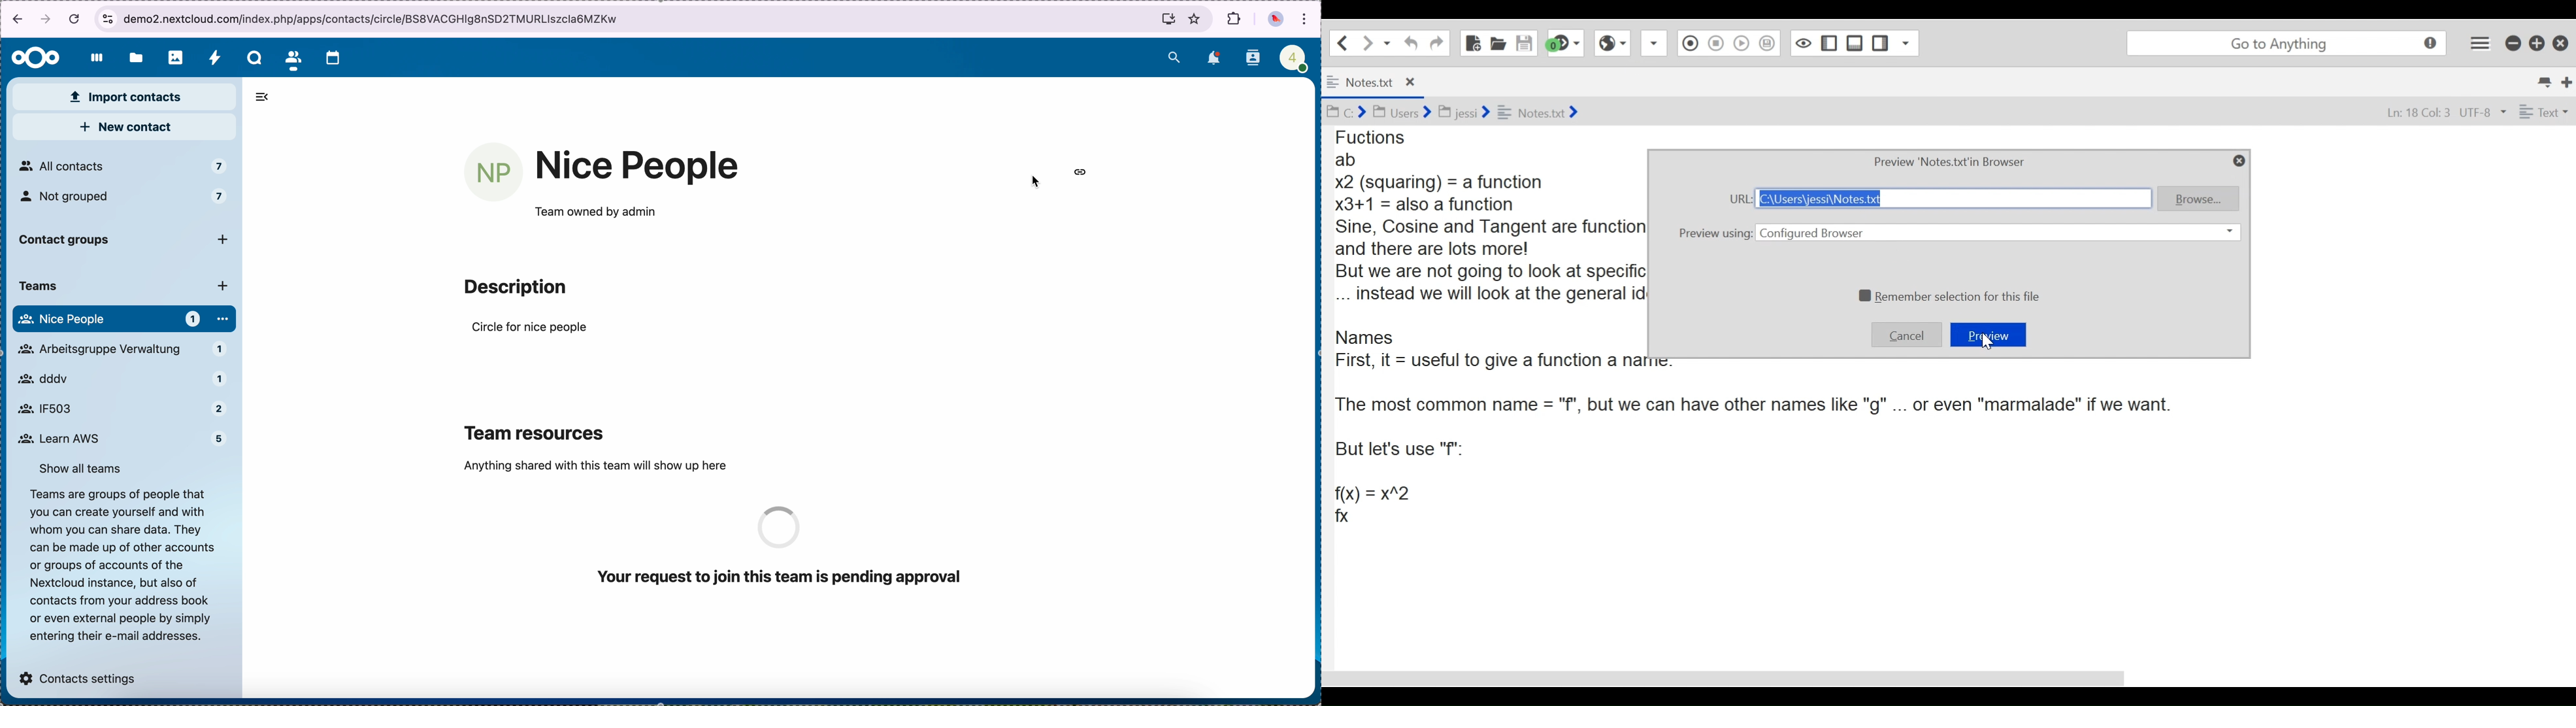 This screenshot has width=2576, height=728. Describe the element at coordinates (134, 57) in the screenshot. I see `files` at that location.